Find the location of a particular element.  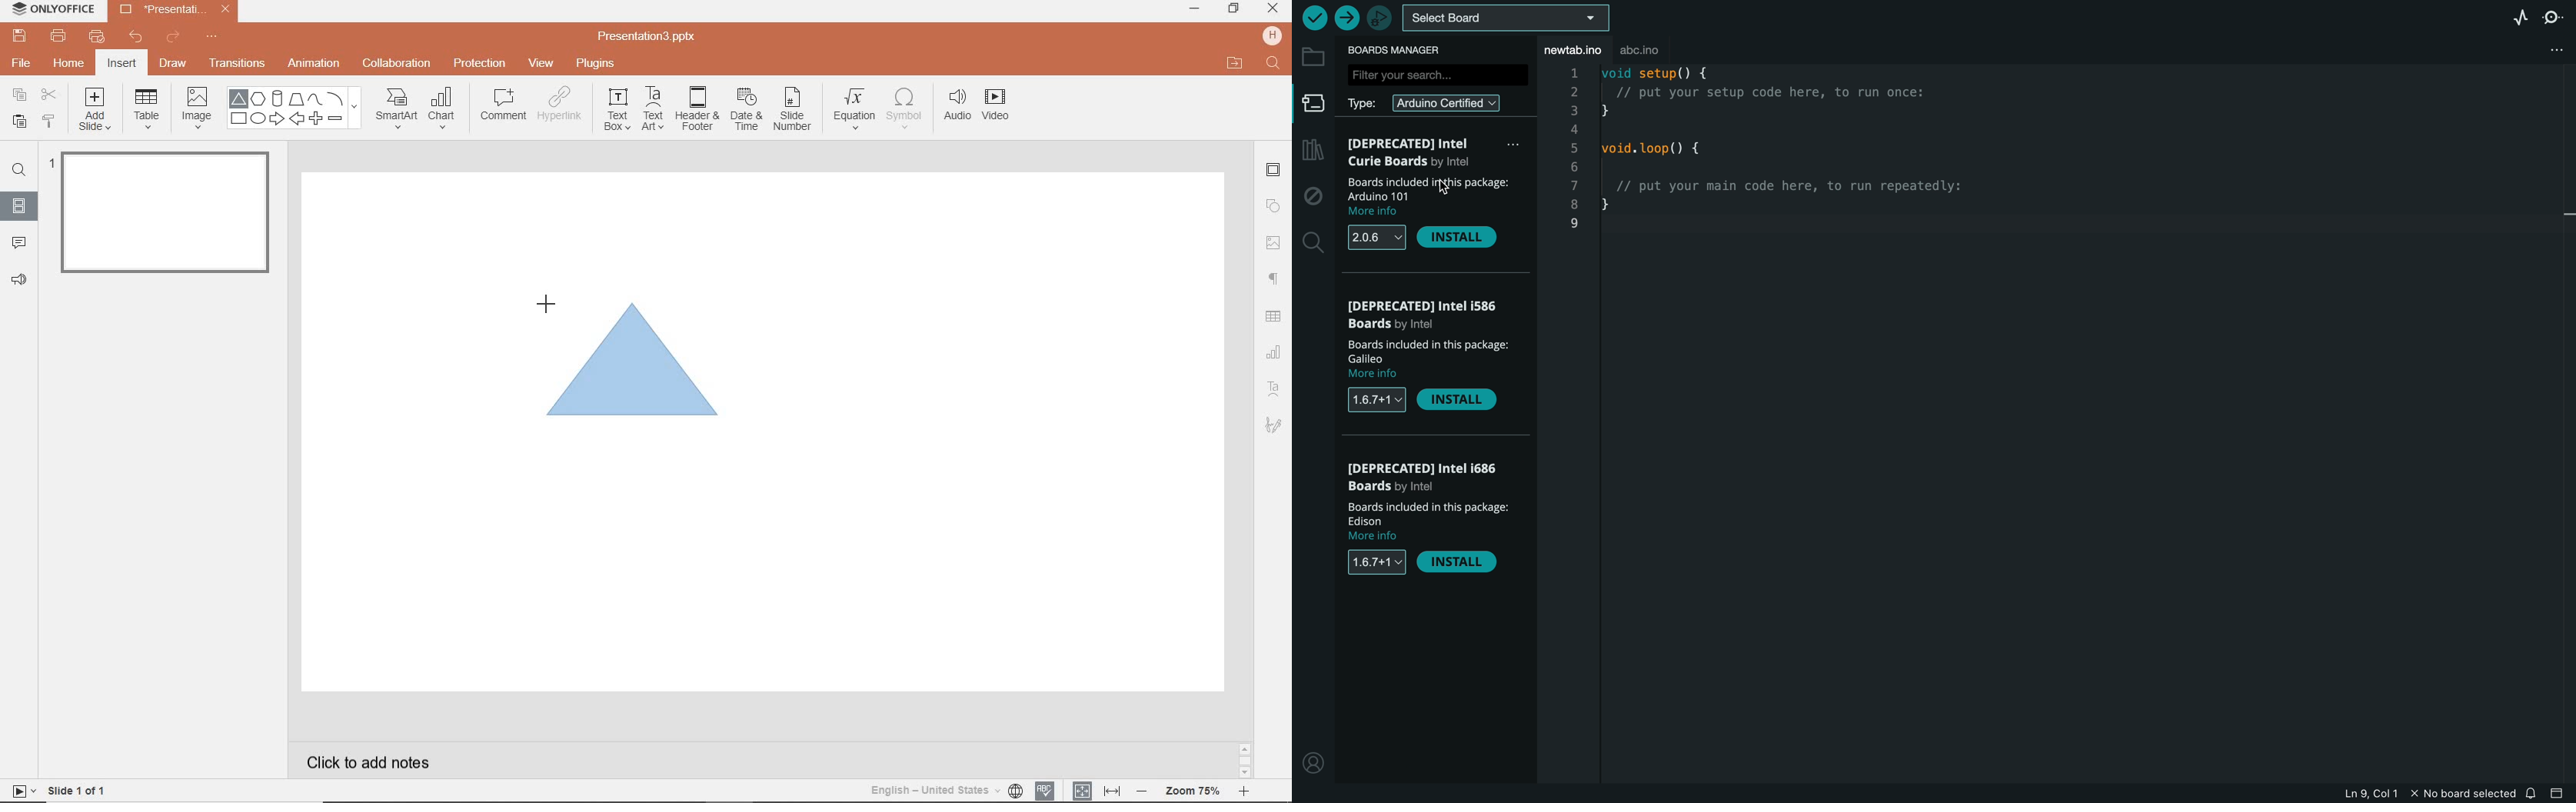

INSERT is located at coordinates (121, 65).